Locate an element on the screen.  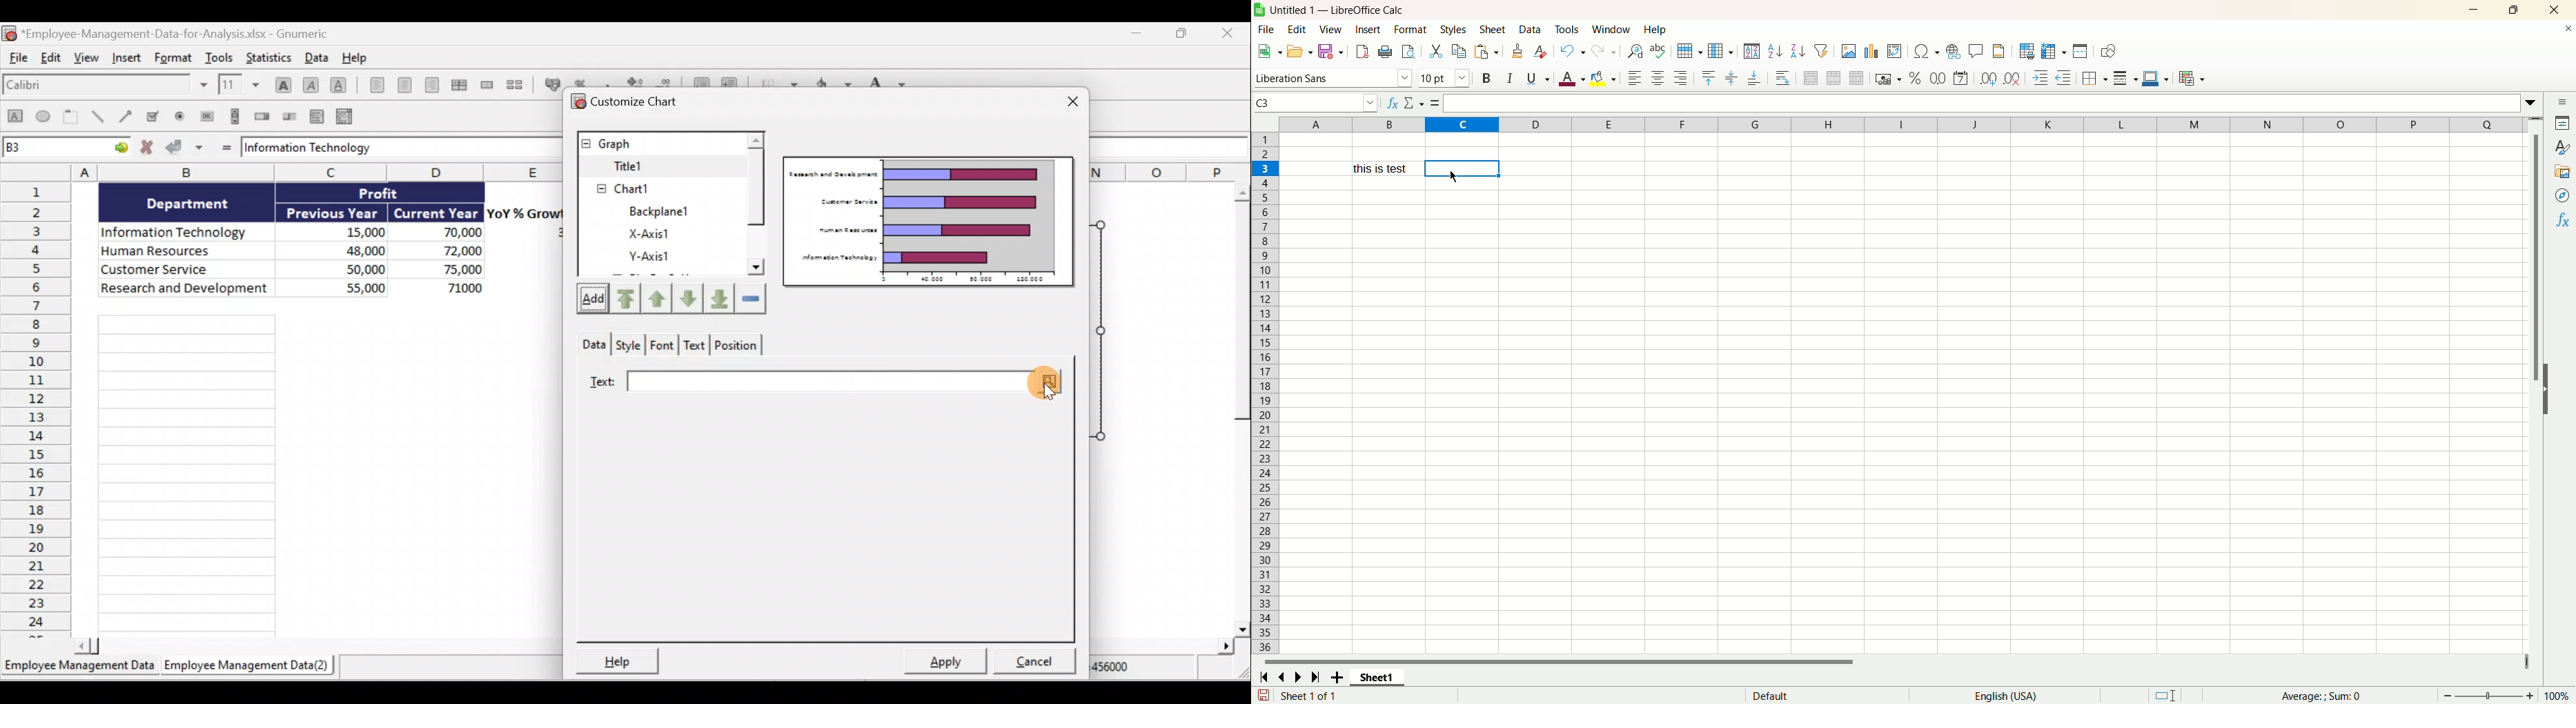
sort is located at coordinates (1751, 51).